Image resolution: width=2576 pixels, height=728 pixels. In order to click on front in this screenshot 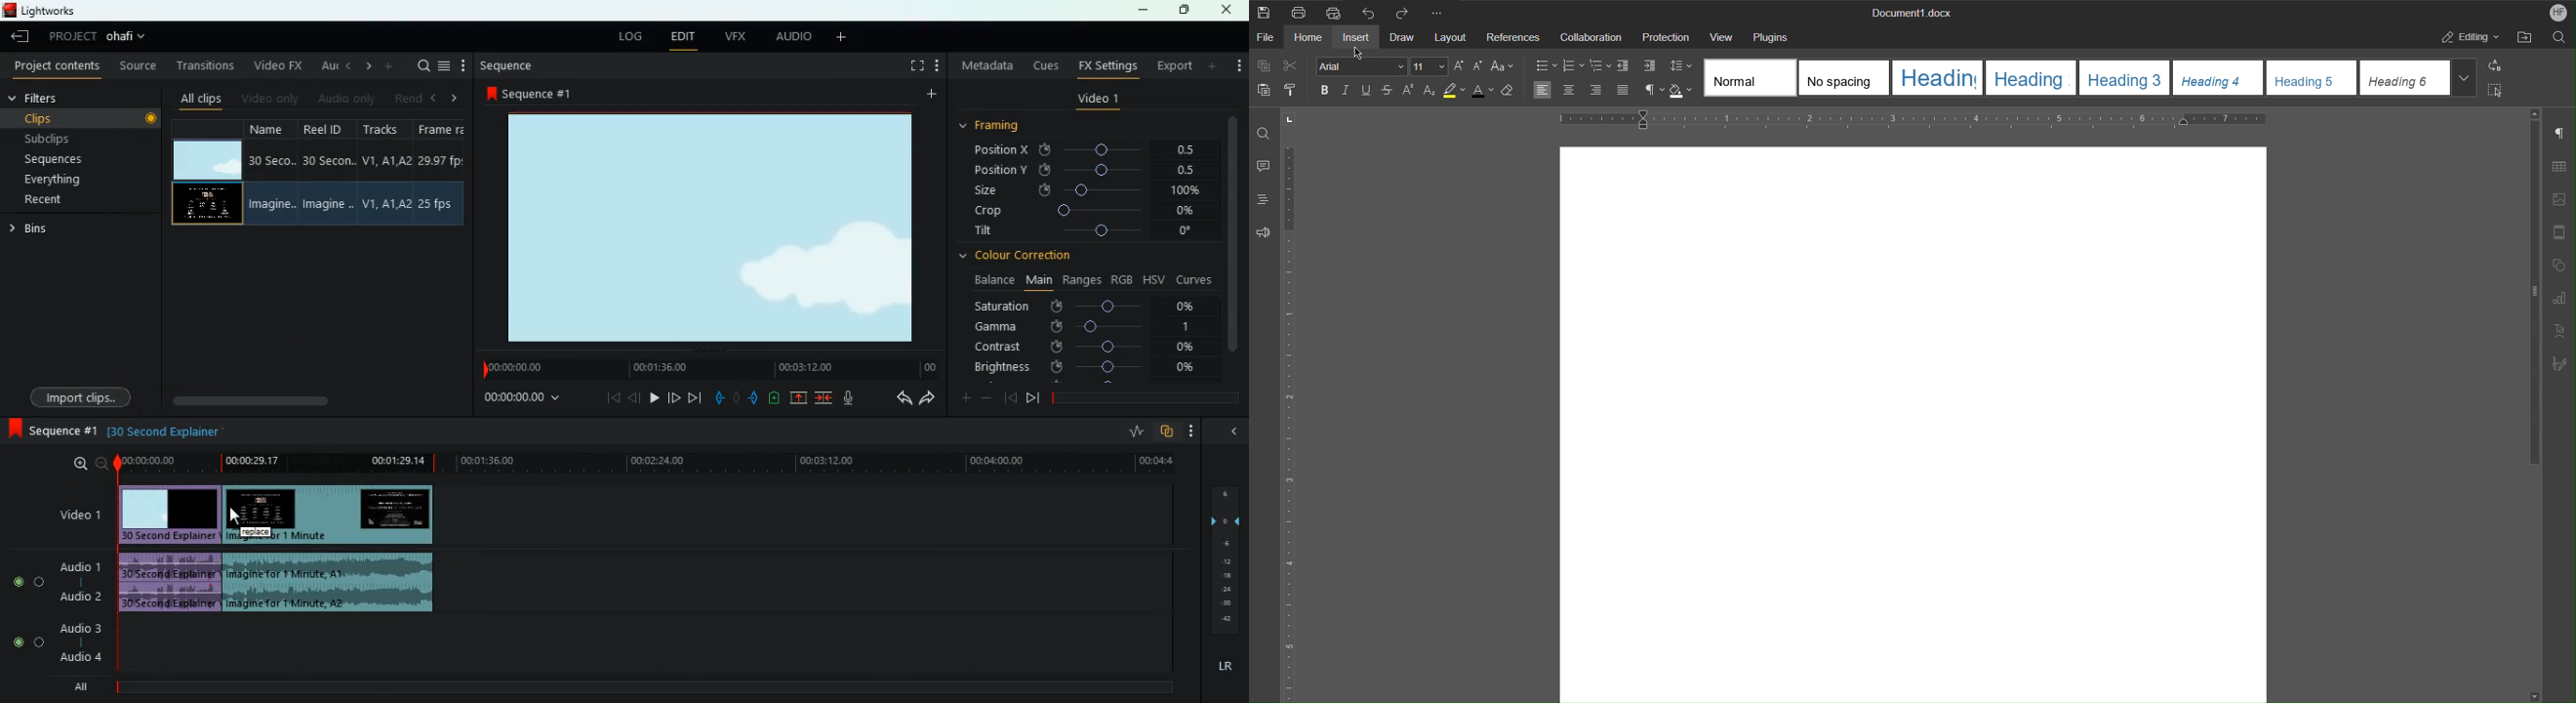, I will do `click(672, 395)`.